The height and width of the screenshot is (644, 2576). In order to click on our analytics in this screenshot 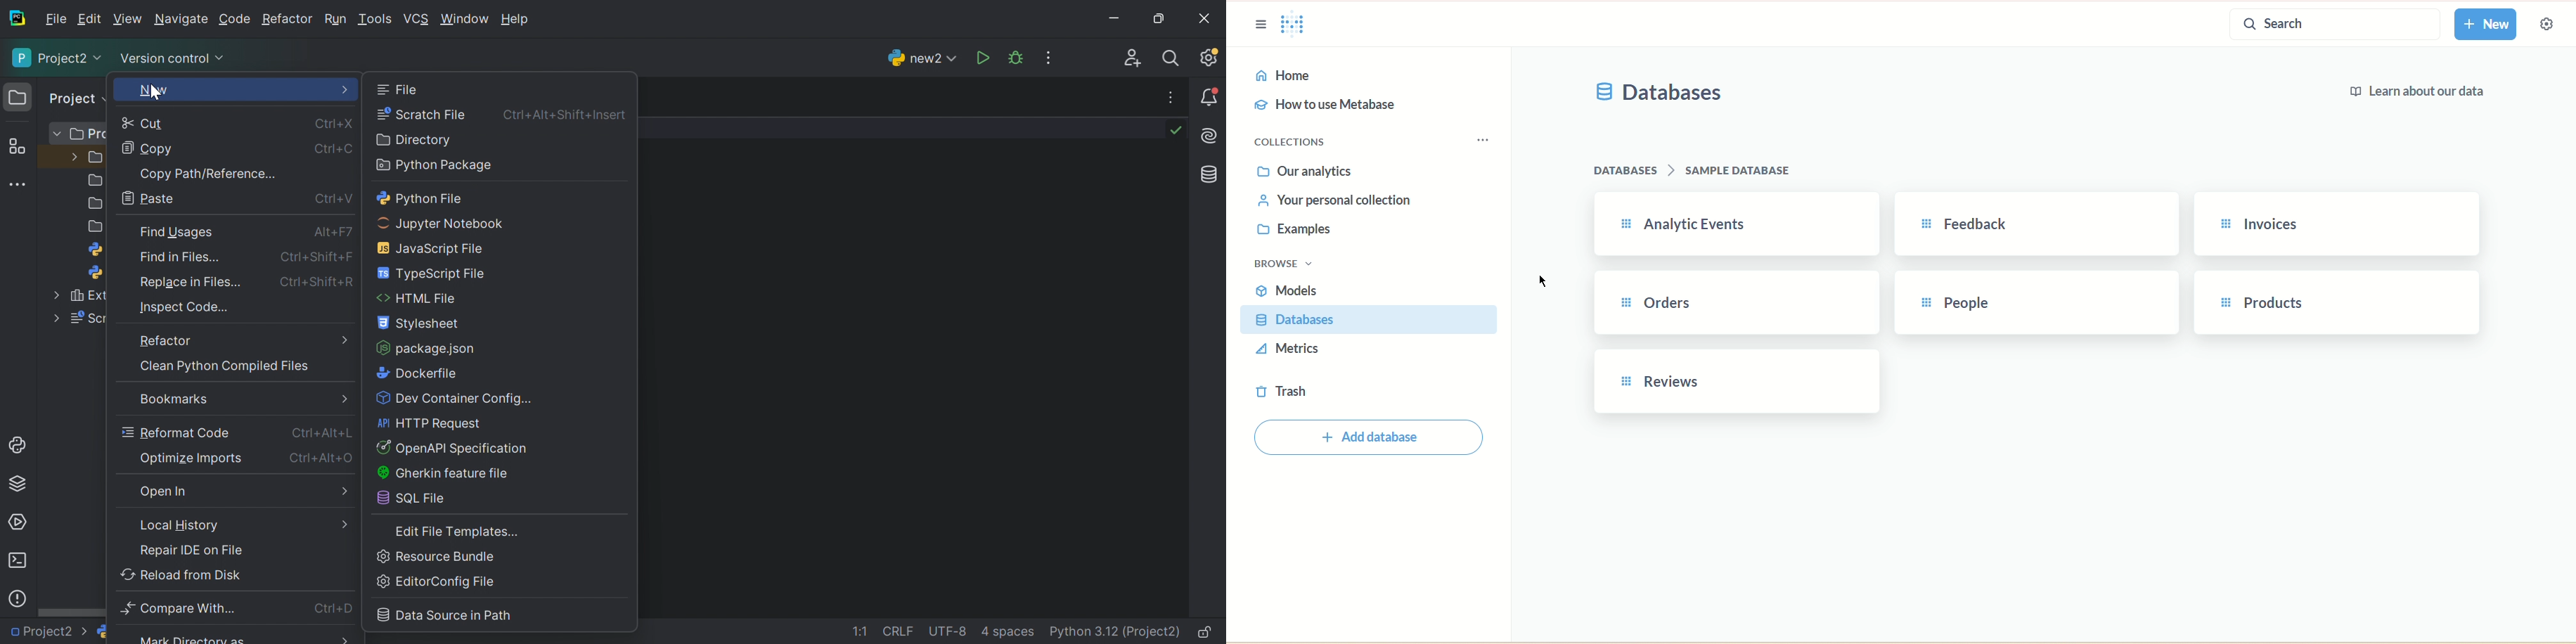, I will do `click(1305, 171)`.